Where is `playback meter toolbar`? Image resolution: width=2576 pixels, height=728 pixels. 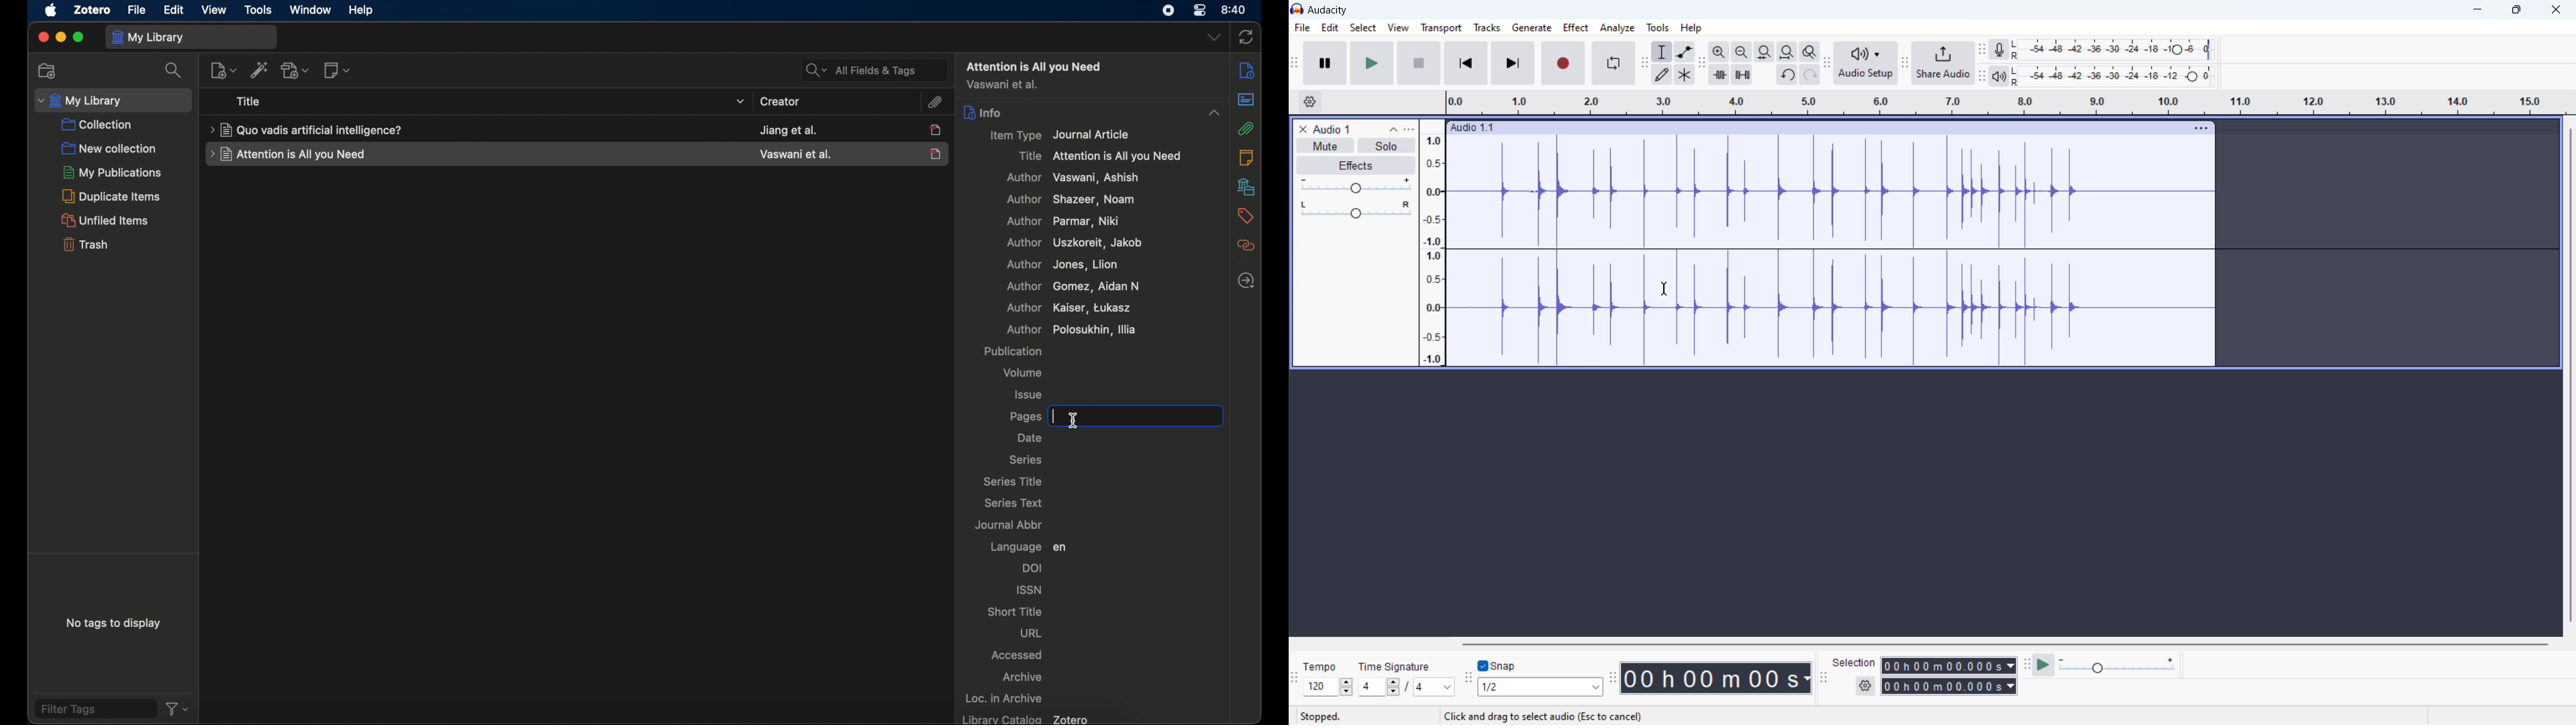
playback meter toolbar is located at coordinates (1982, 77).